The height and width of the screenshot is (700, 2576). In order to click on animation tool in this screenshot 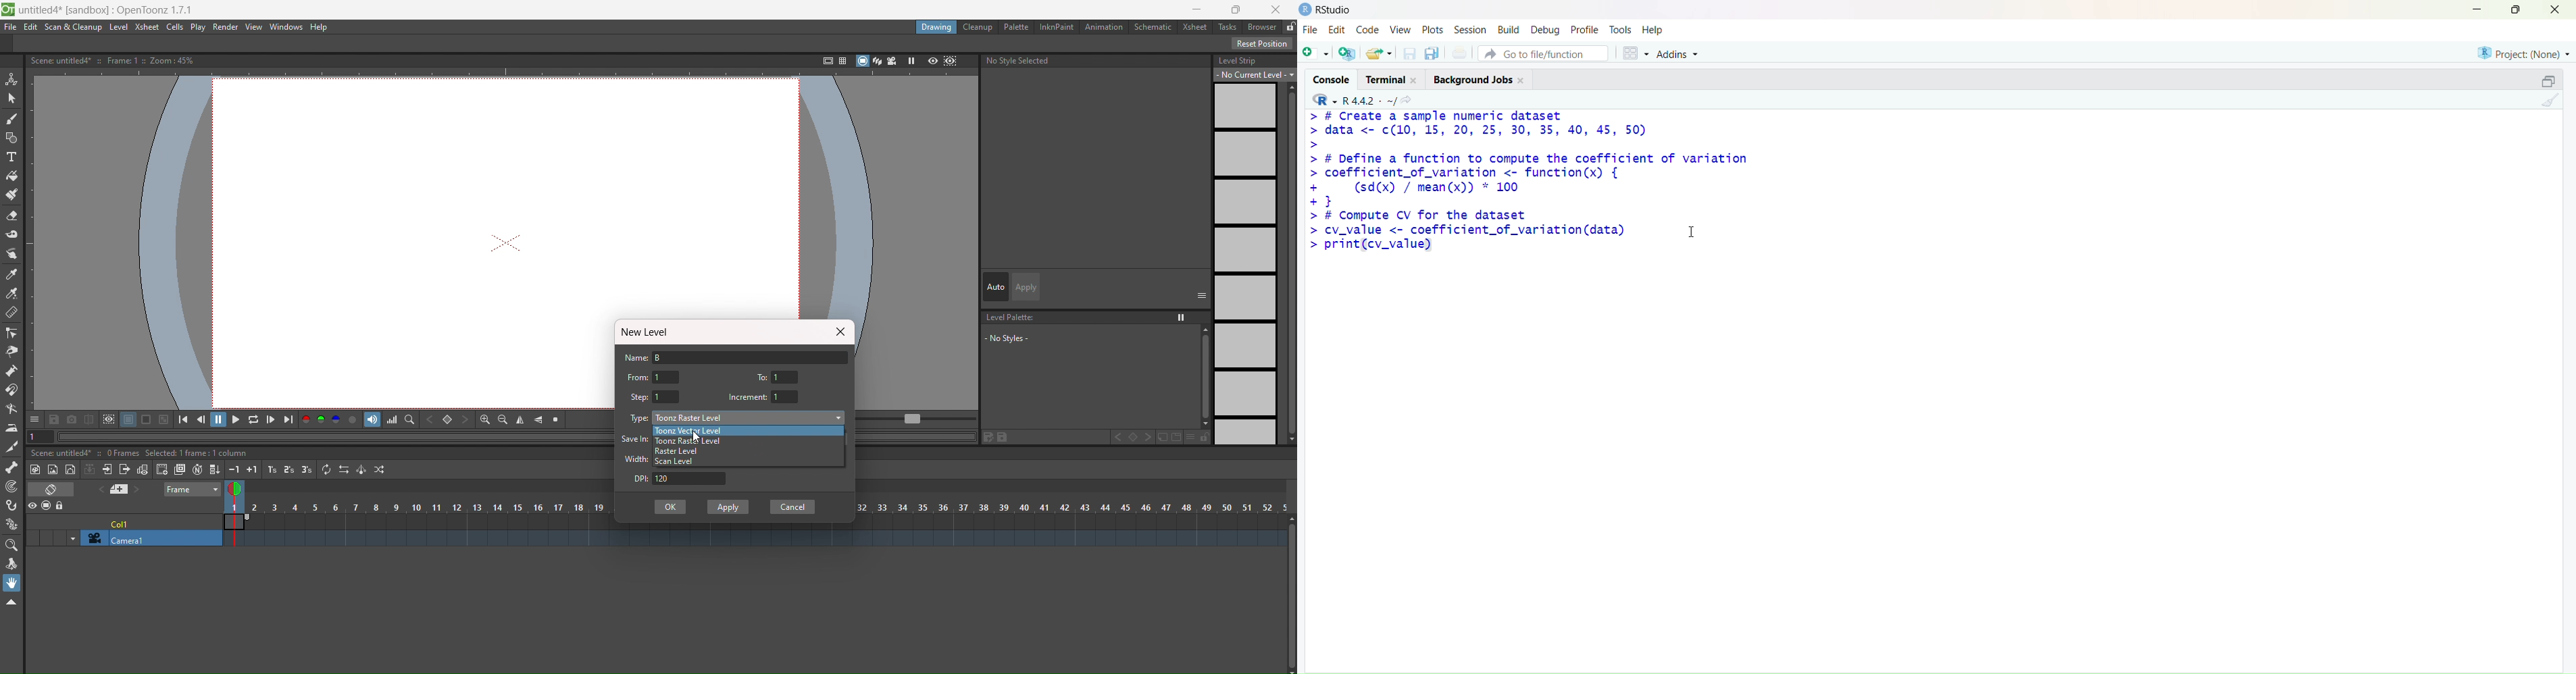, I will do `click(12, 80)`.